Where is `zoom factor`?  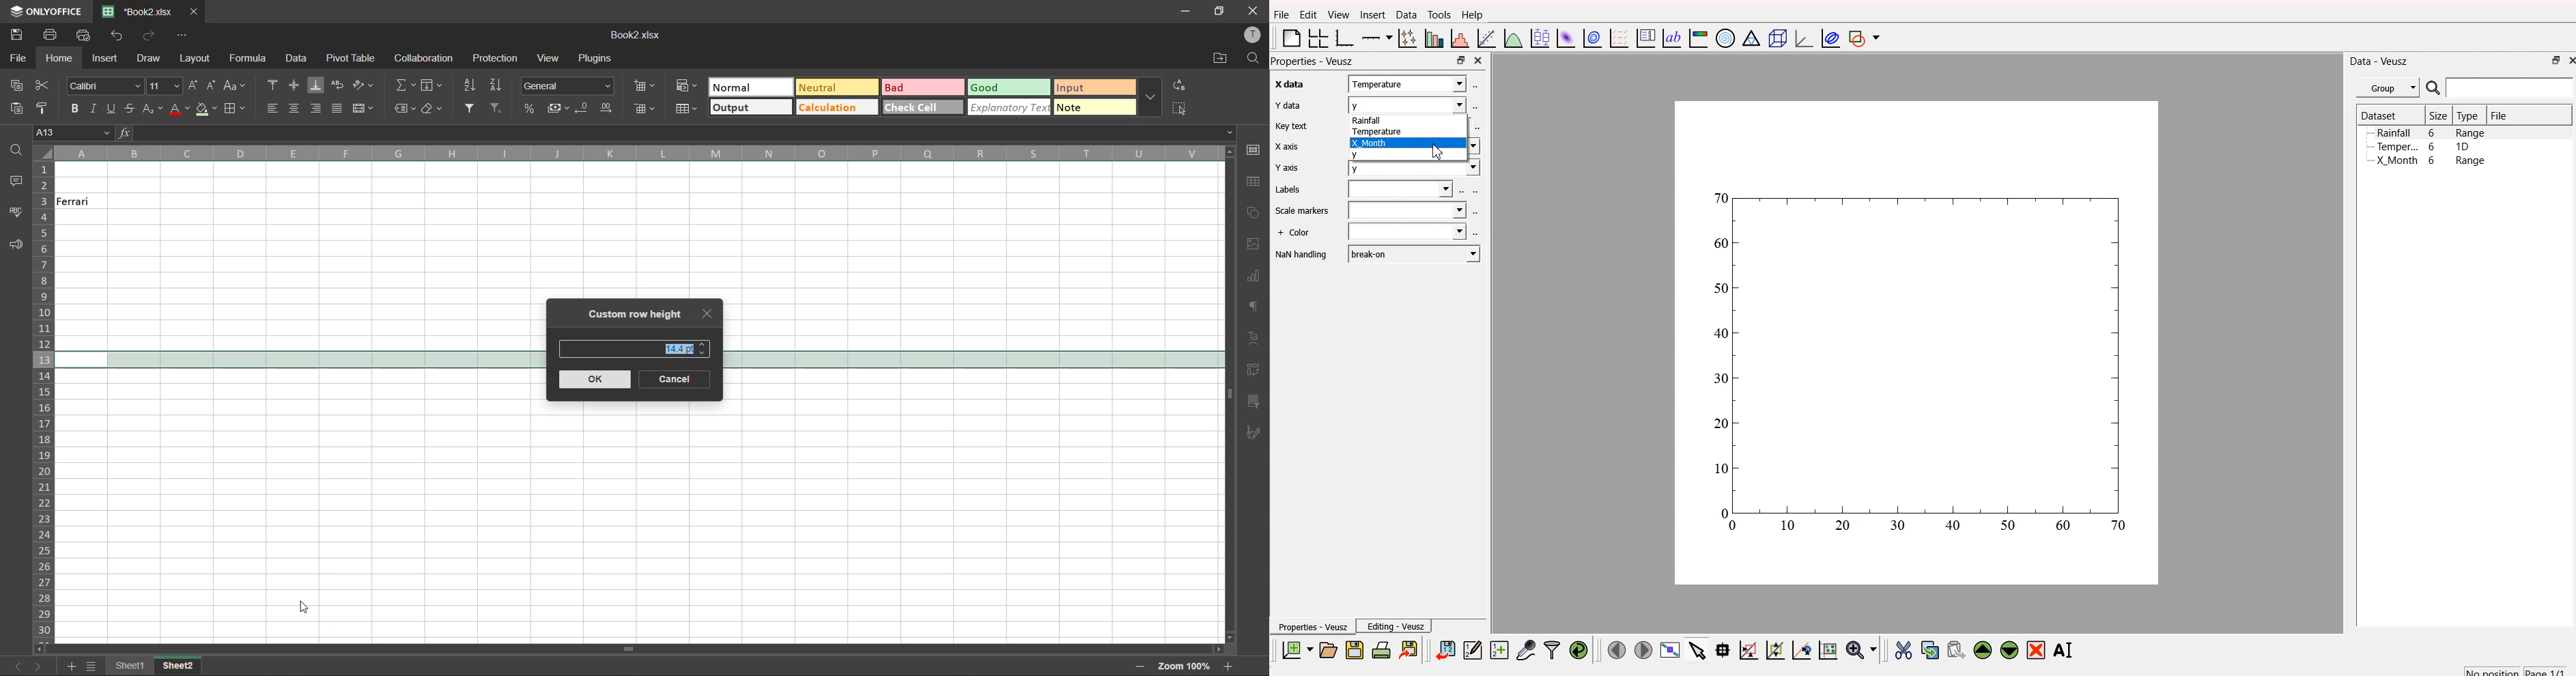 zoom factor is located at coordinates (1186, 666).